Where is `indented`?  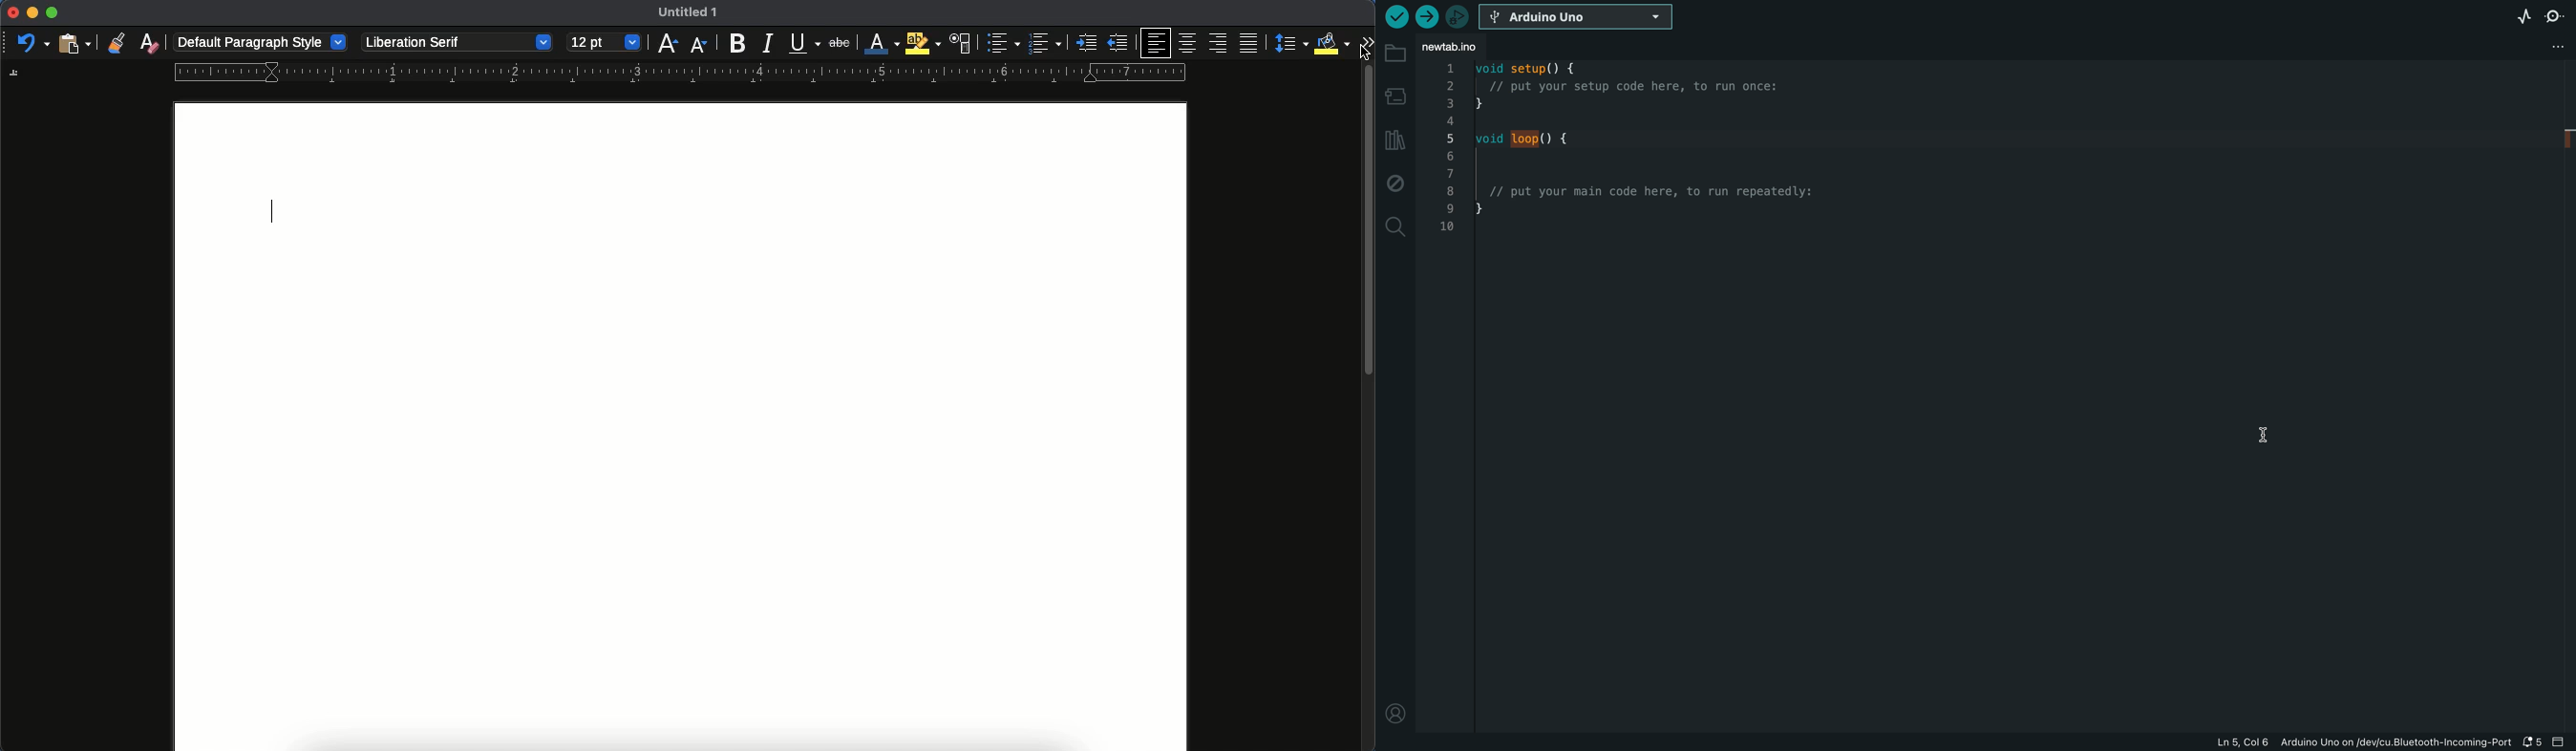 indented is located at coordinates (1085, 45).